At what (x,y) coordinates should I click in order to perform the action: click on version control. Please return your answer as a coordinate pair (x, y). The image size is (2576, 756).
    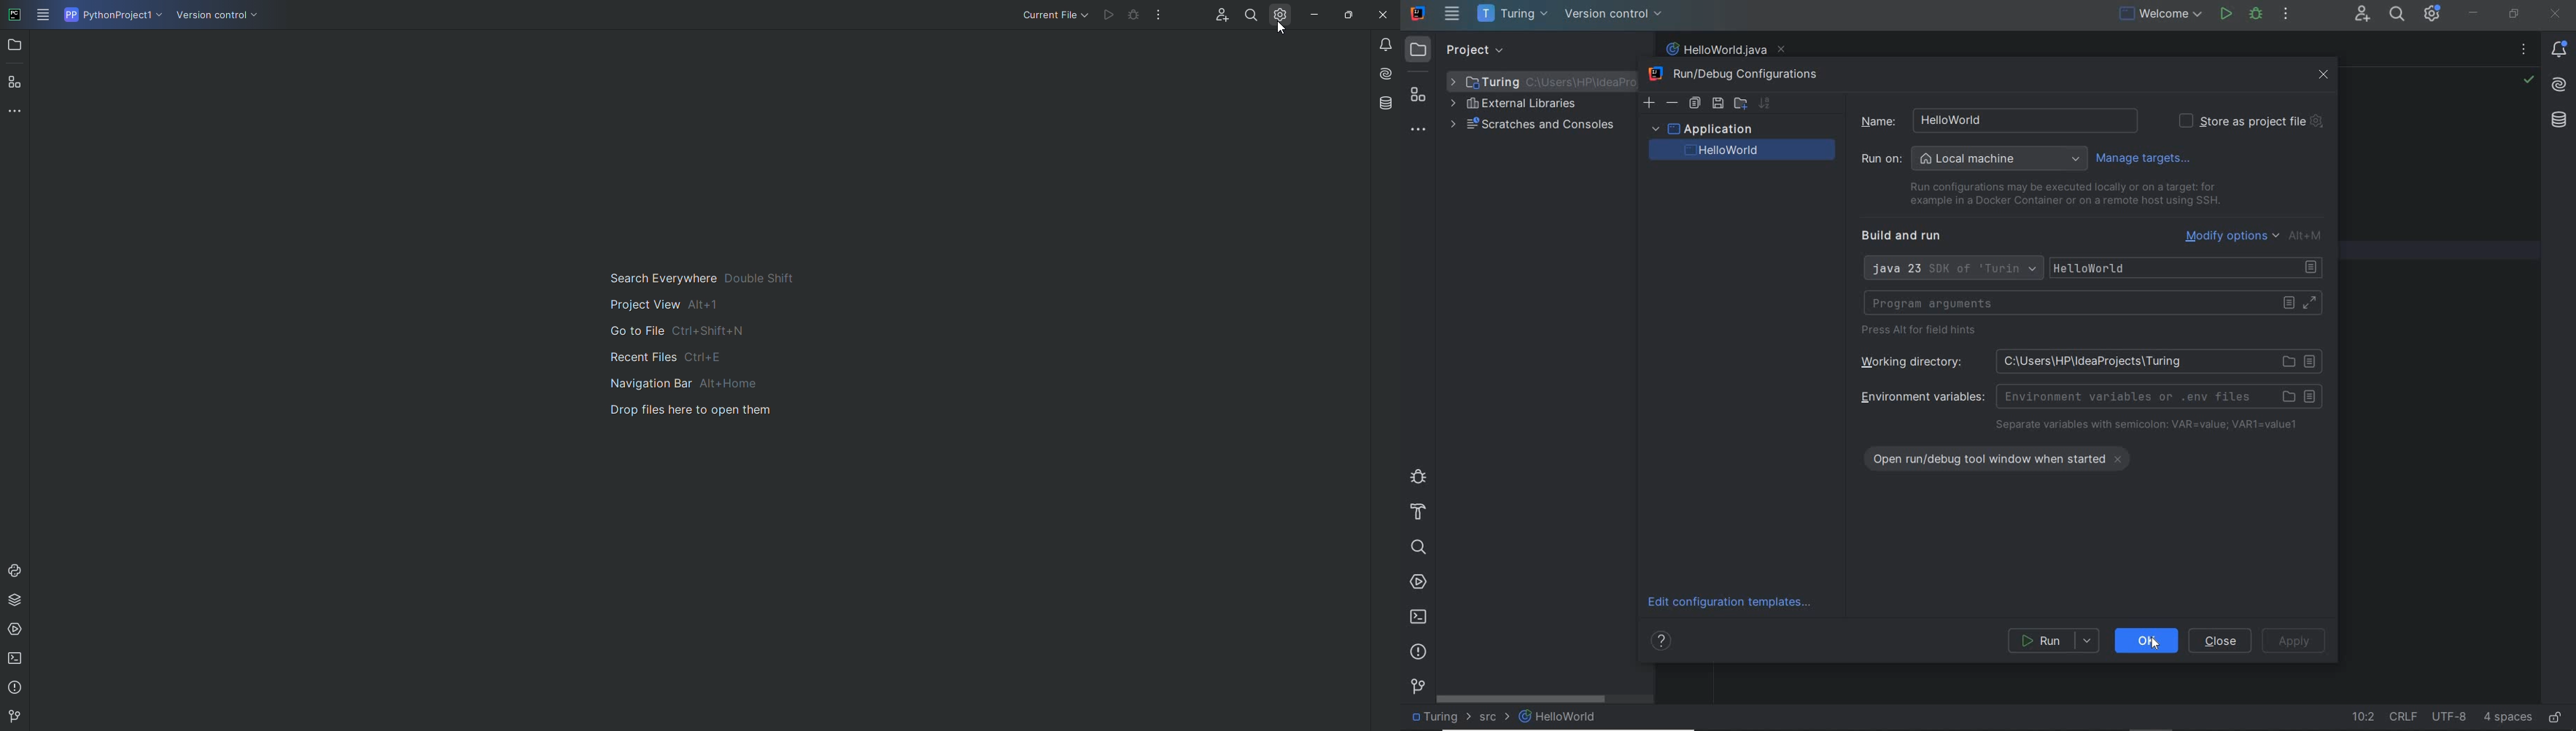
    Looking at the image, I should click on (1418, 685).